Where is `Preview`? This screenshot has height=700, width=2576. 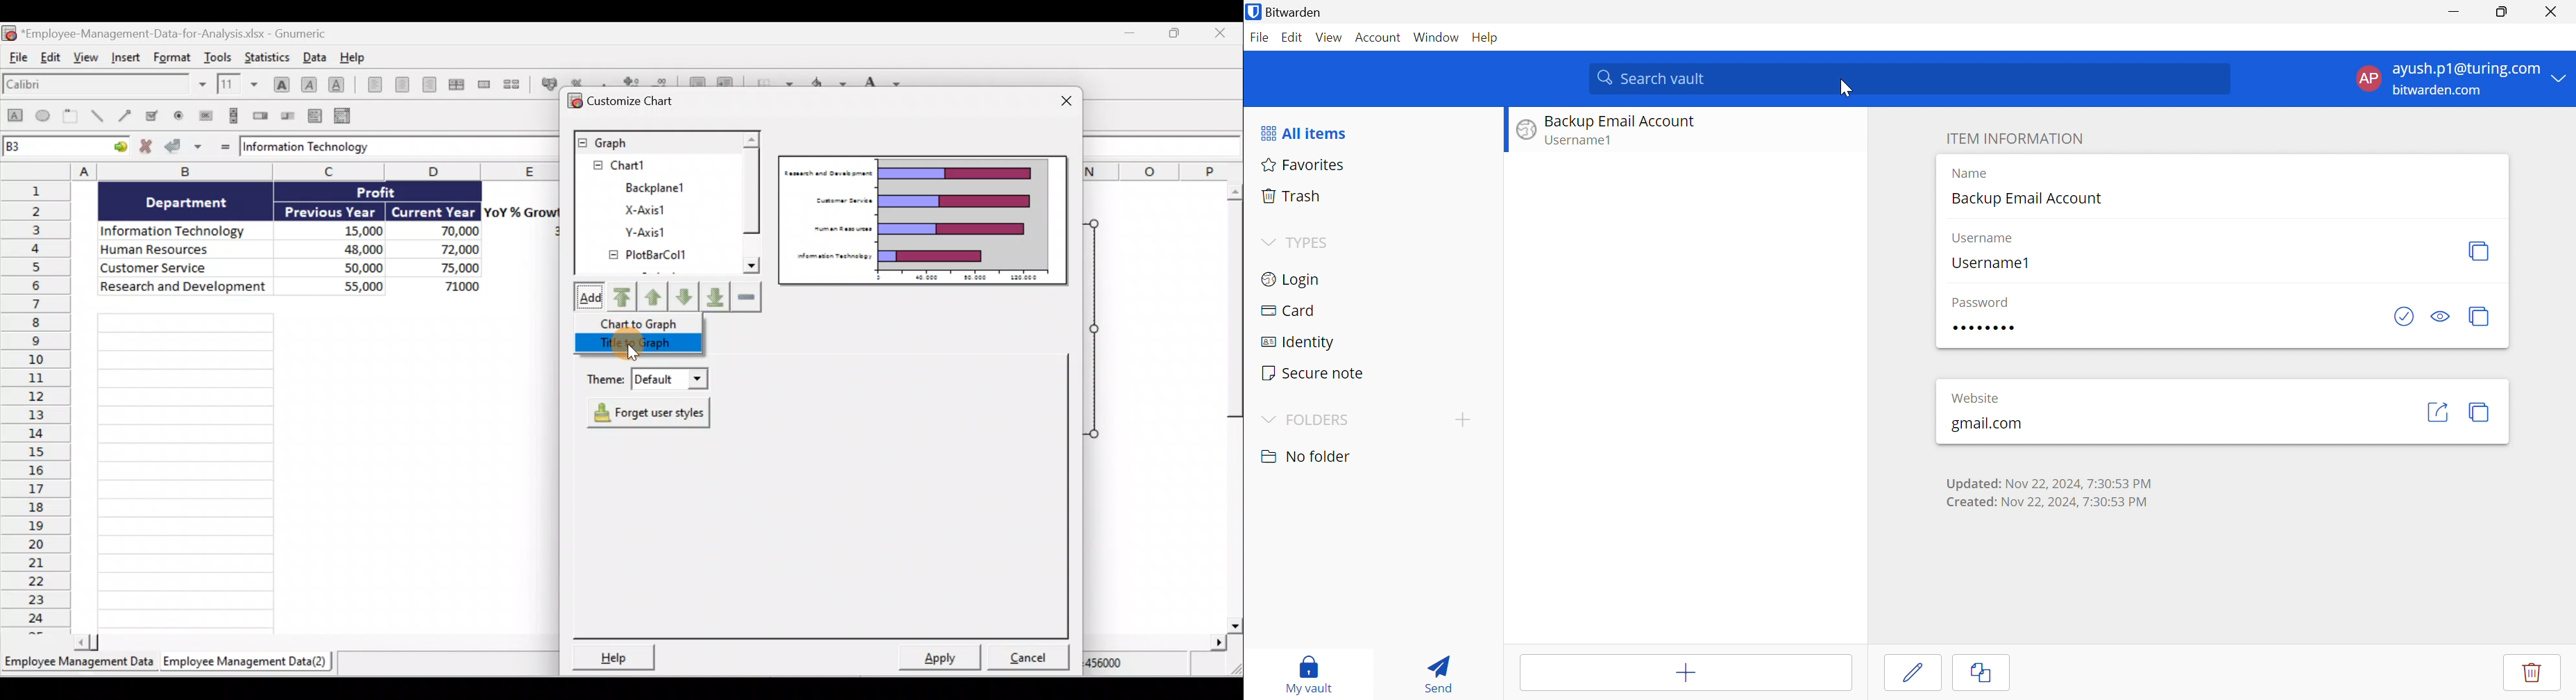
Preview is located at coordinates (924, 220).